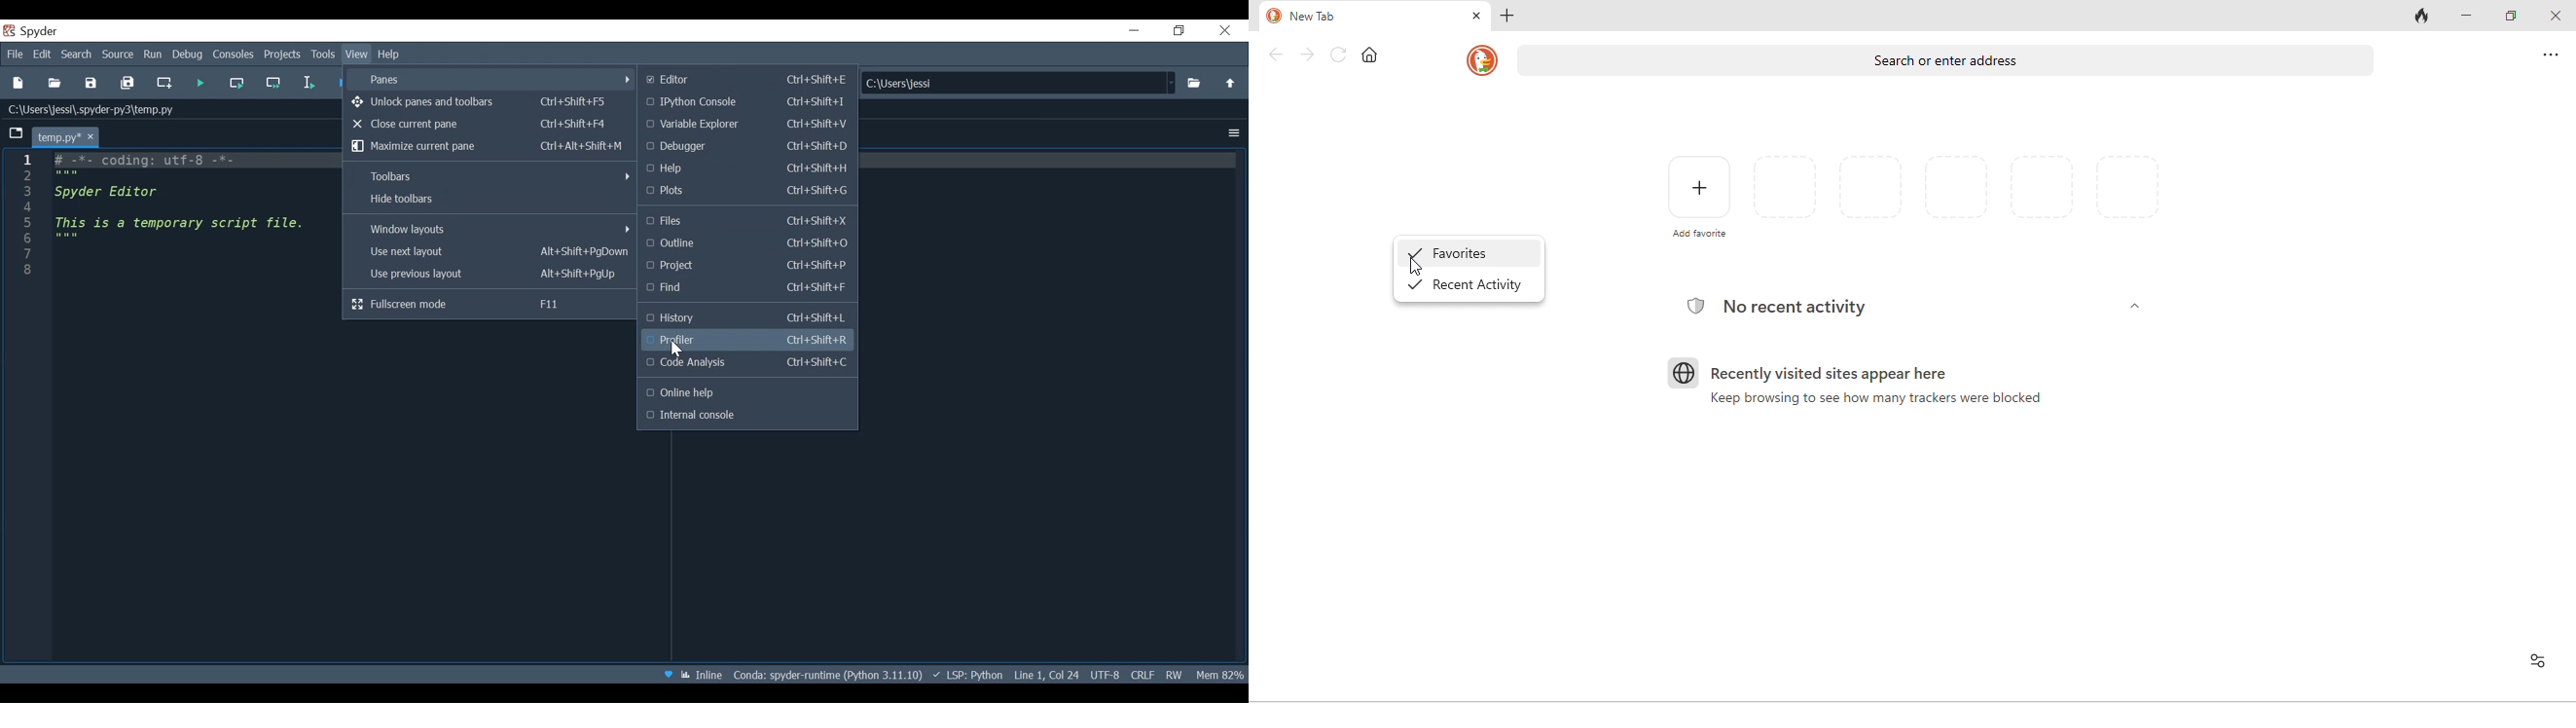 This screenshot has width=2576, height=728. I want to click on Maximize current pane, so click(489, 146).